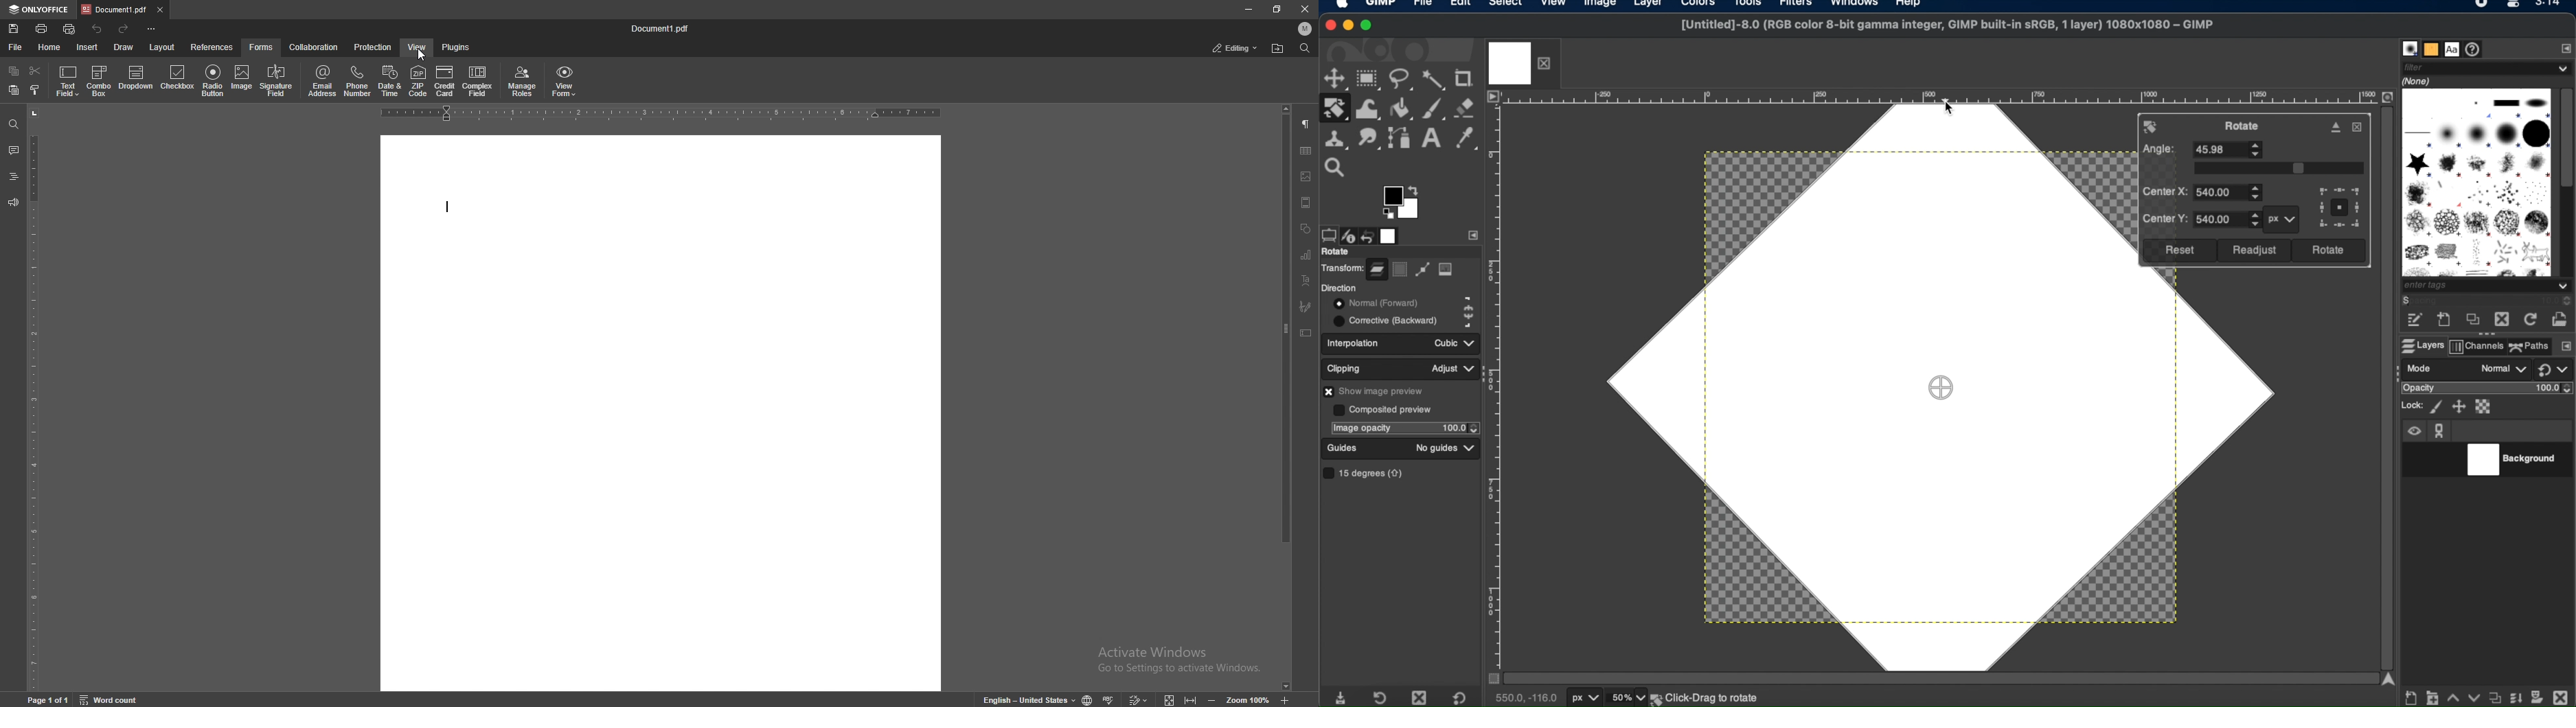  I want to click on no guides, so click(1436, 448).